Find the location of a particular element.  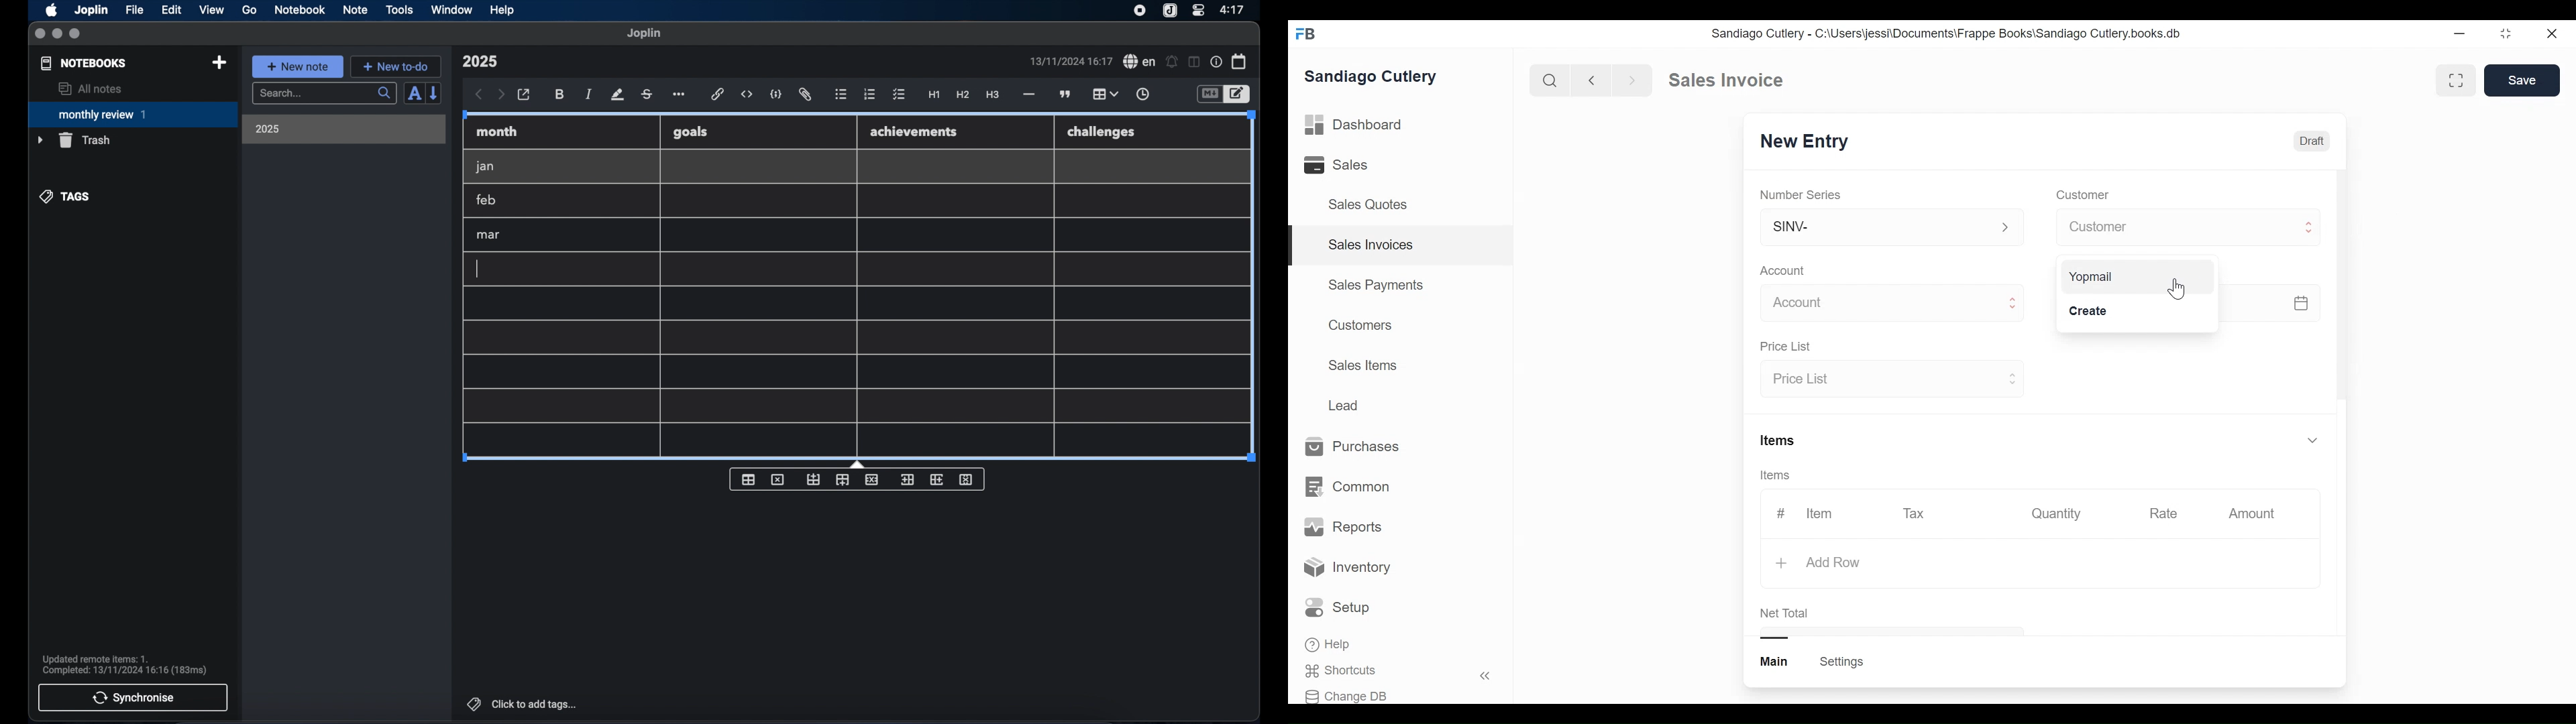

# is located at coordinates (1781, 511).